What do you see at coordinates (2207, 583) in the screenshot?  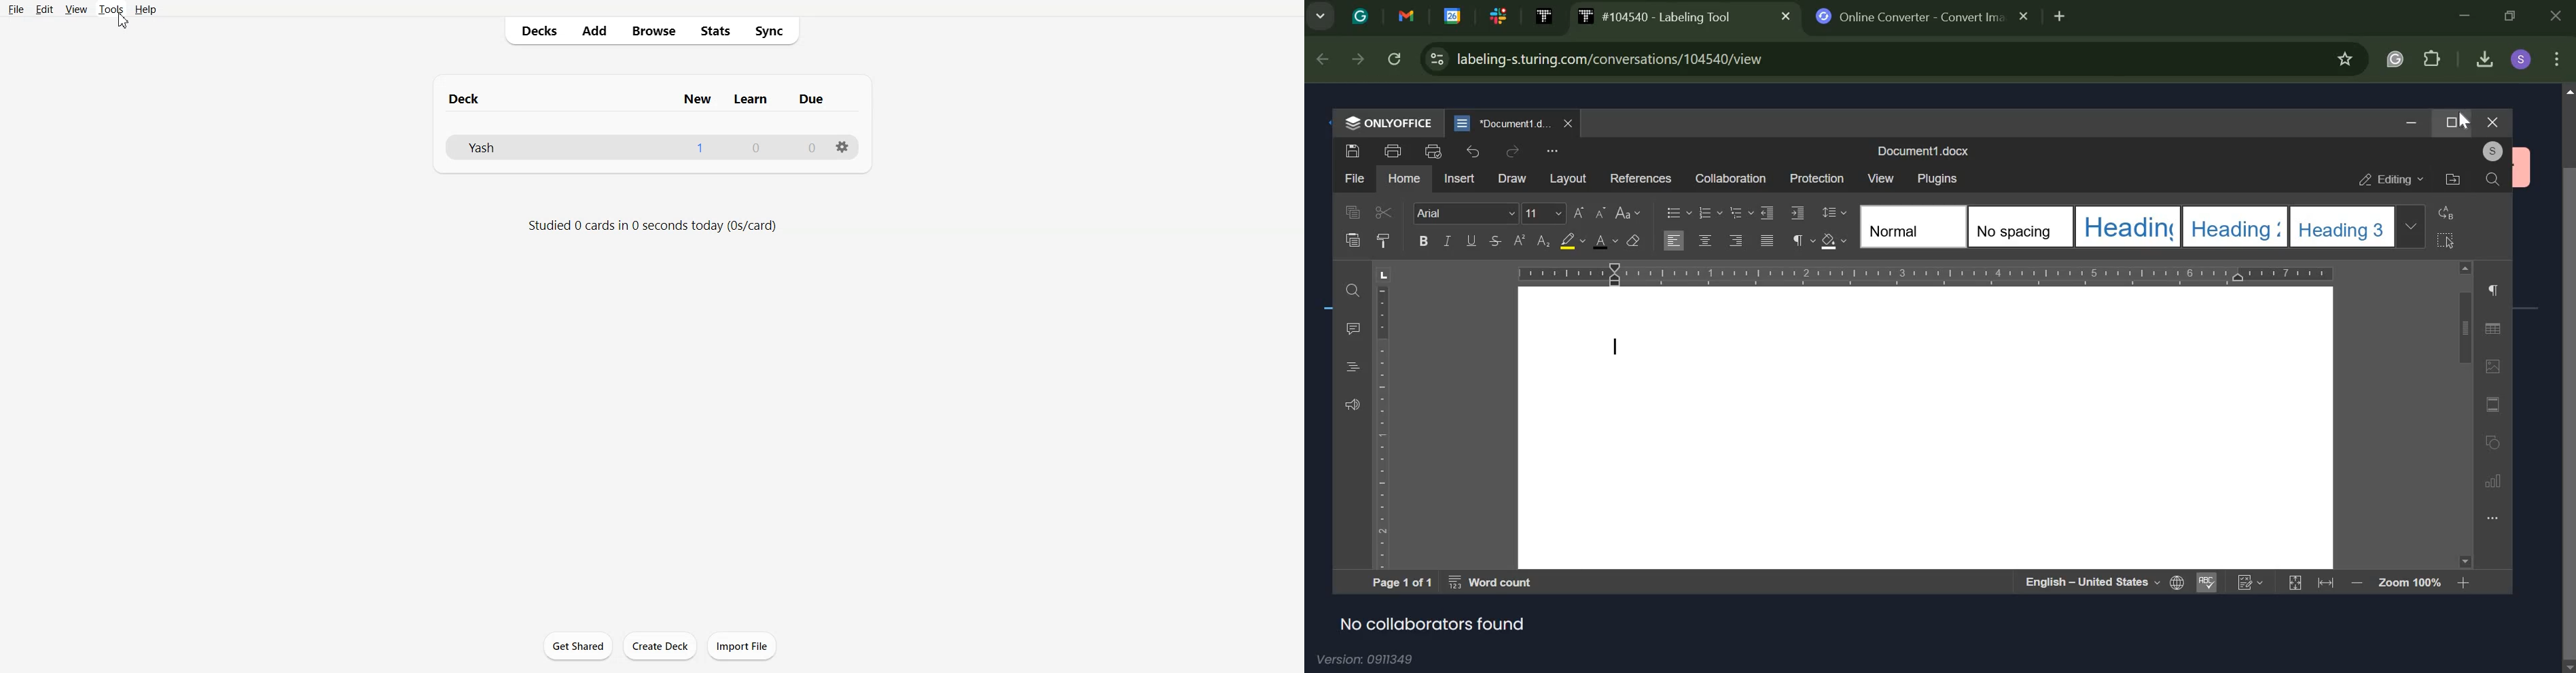 I see `Spelling checker` at bounding box center [2207, 583].